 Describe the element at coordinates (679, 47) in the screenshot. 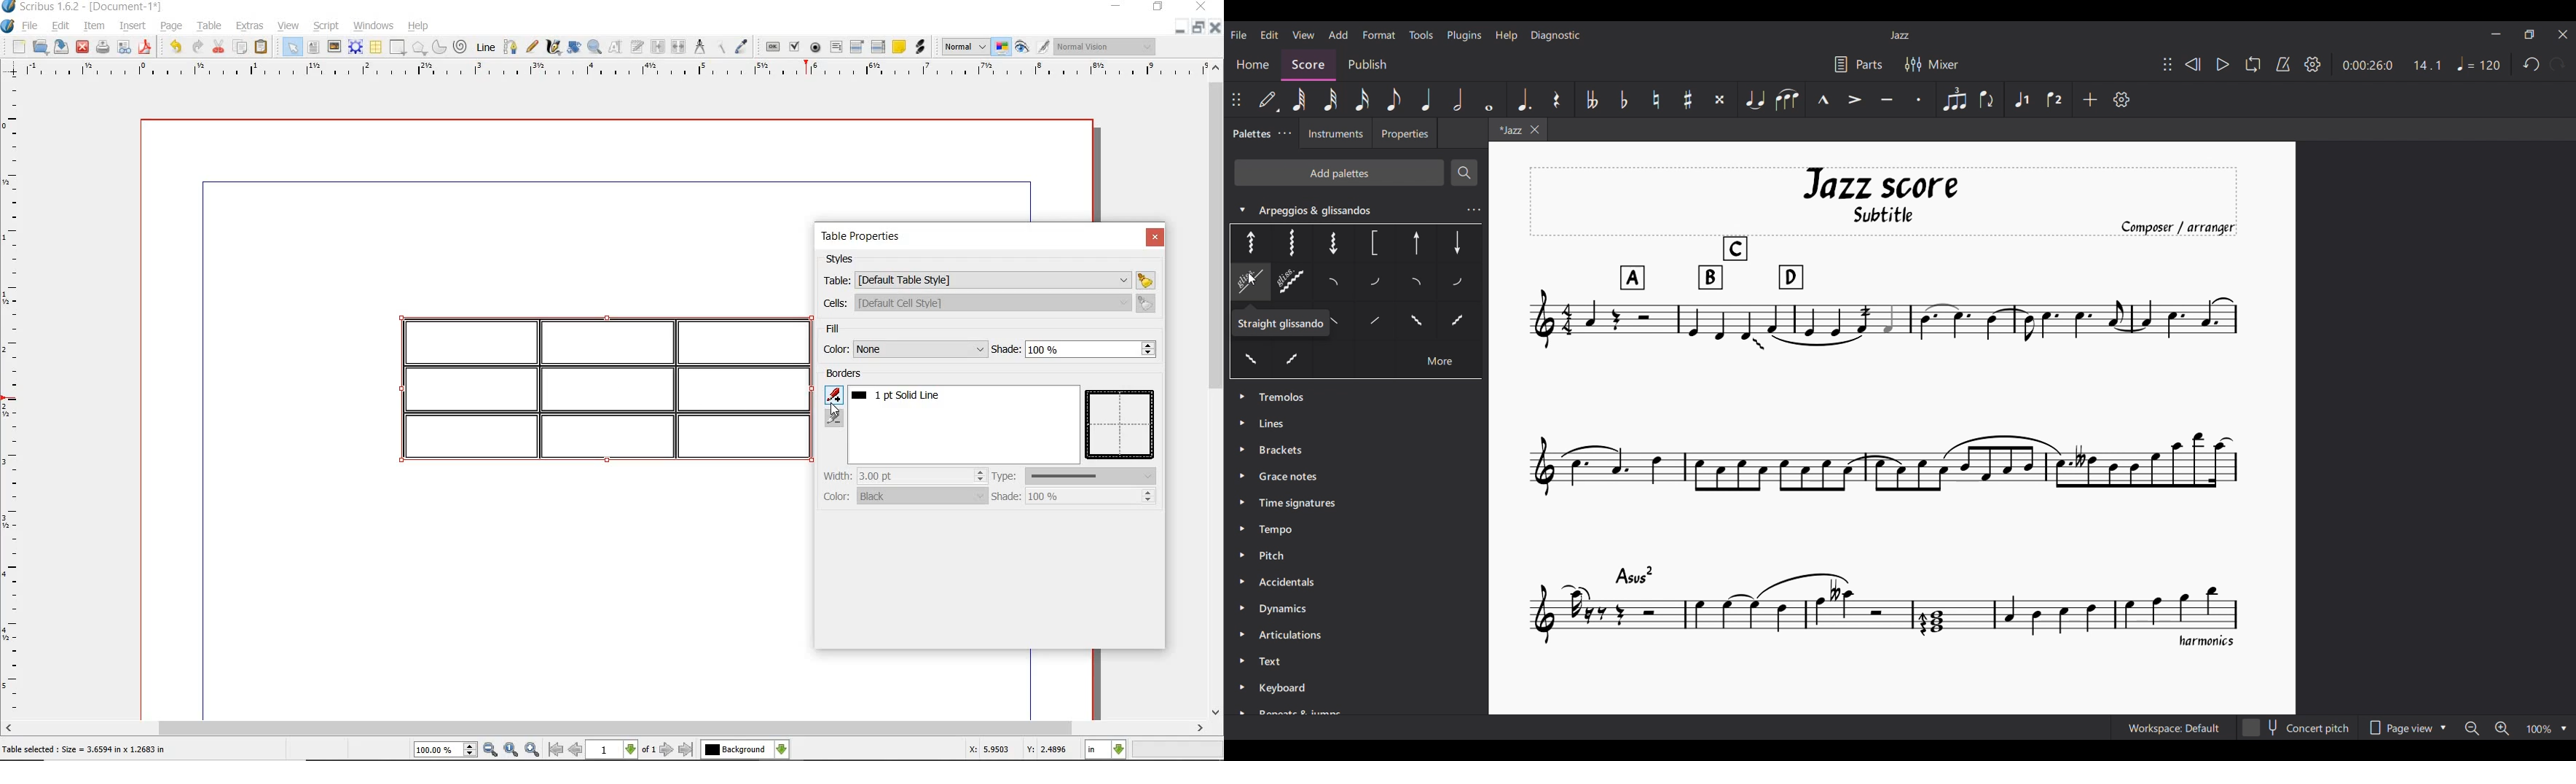

I see `unlink text frames` at that location.